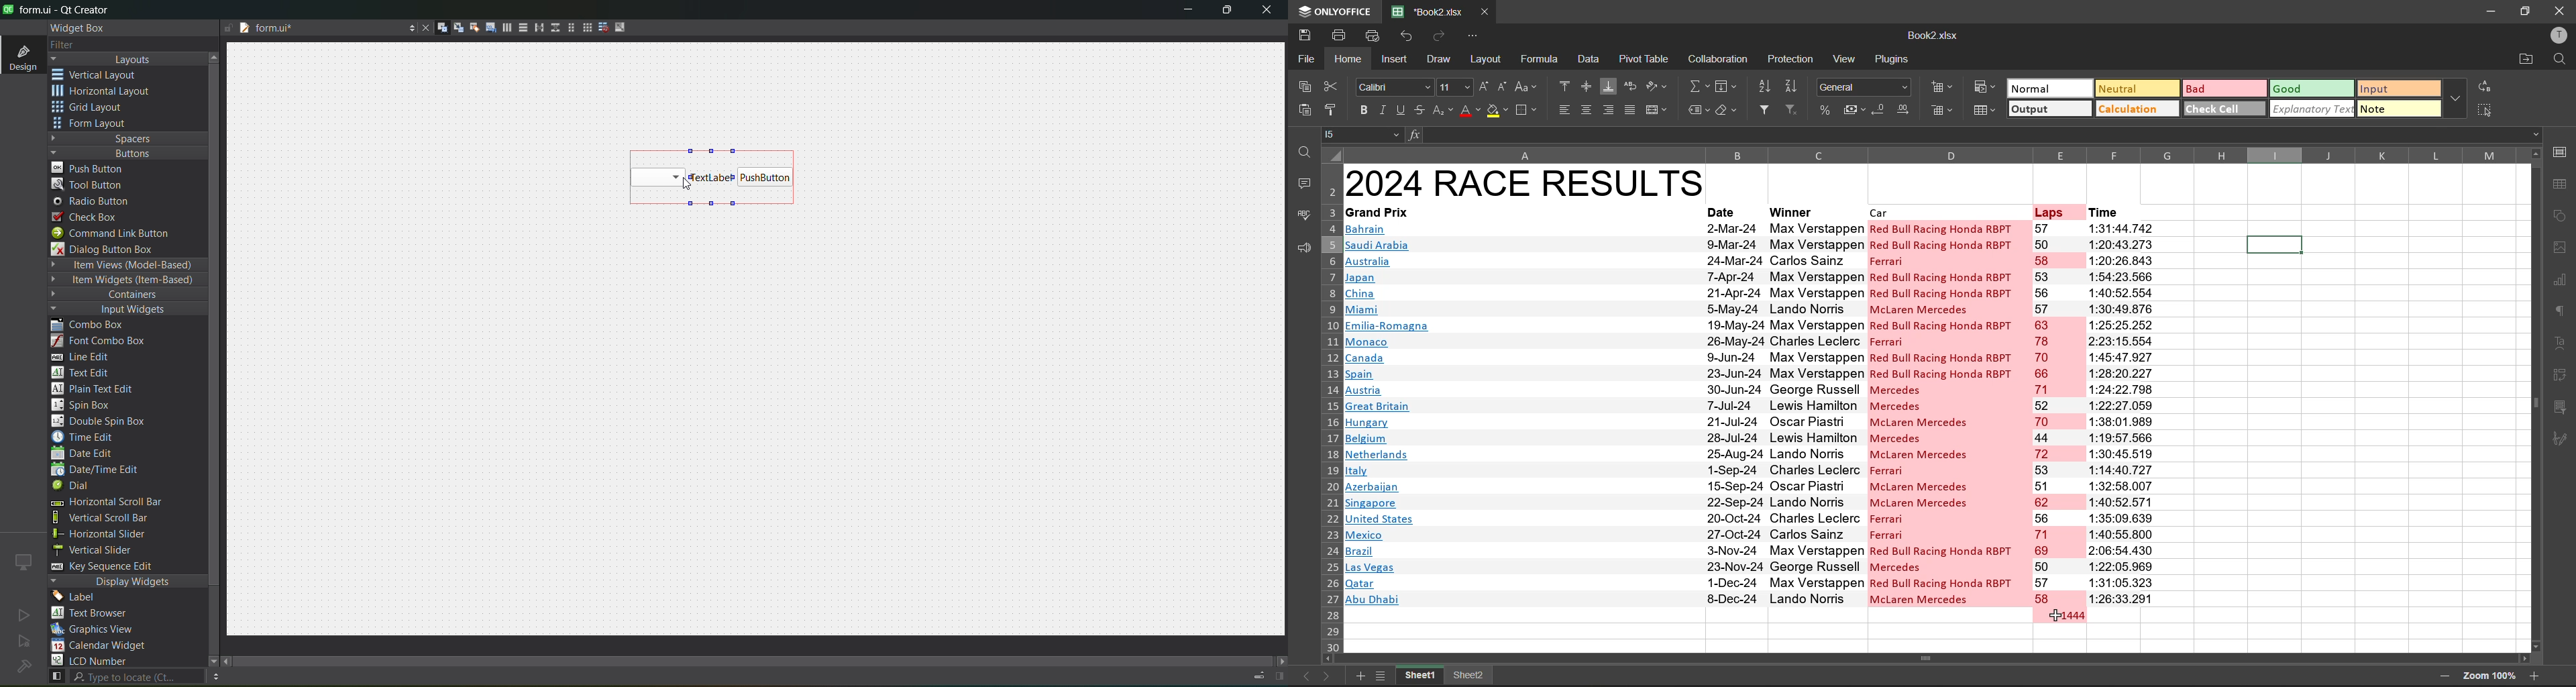  What do you see at coordinates (1648, 60) in the screenshot?
I see `pivot table` at bounding box center [1648, 60].